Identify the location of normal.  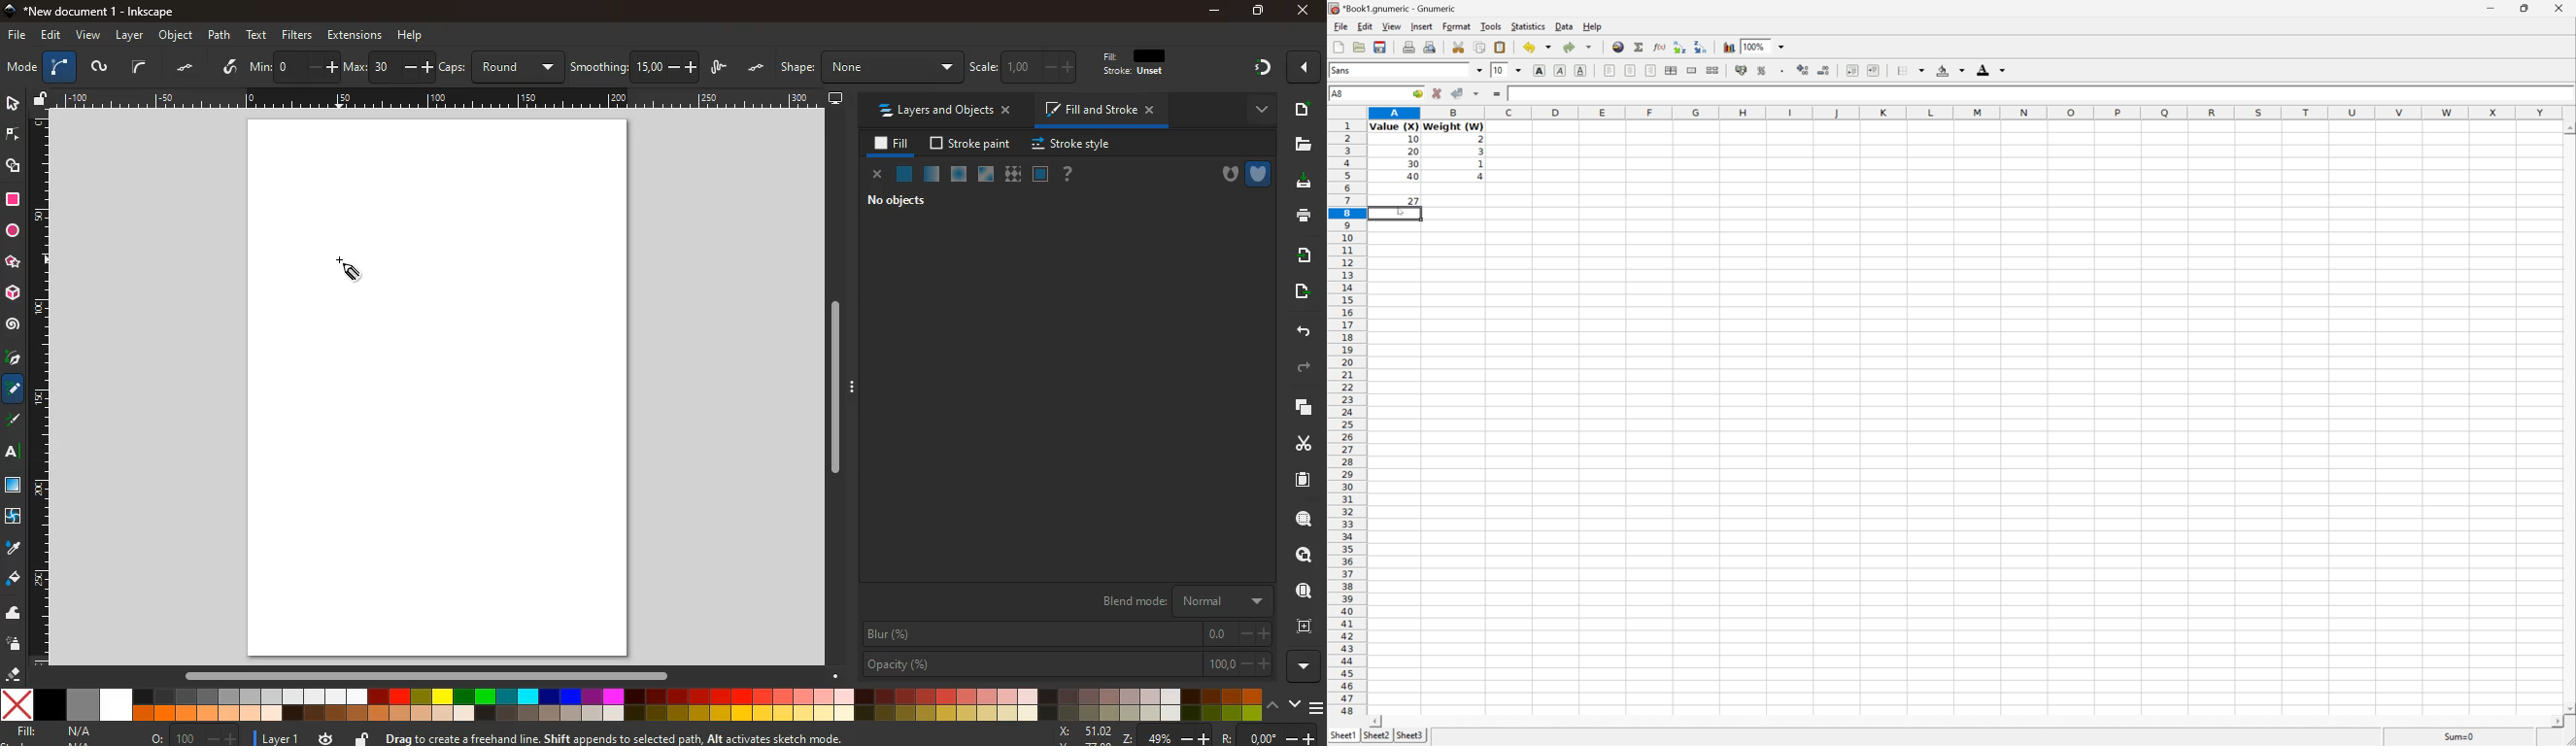
(904, 174).